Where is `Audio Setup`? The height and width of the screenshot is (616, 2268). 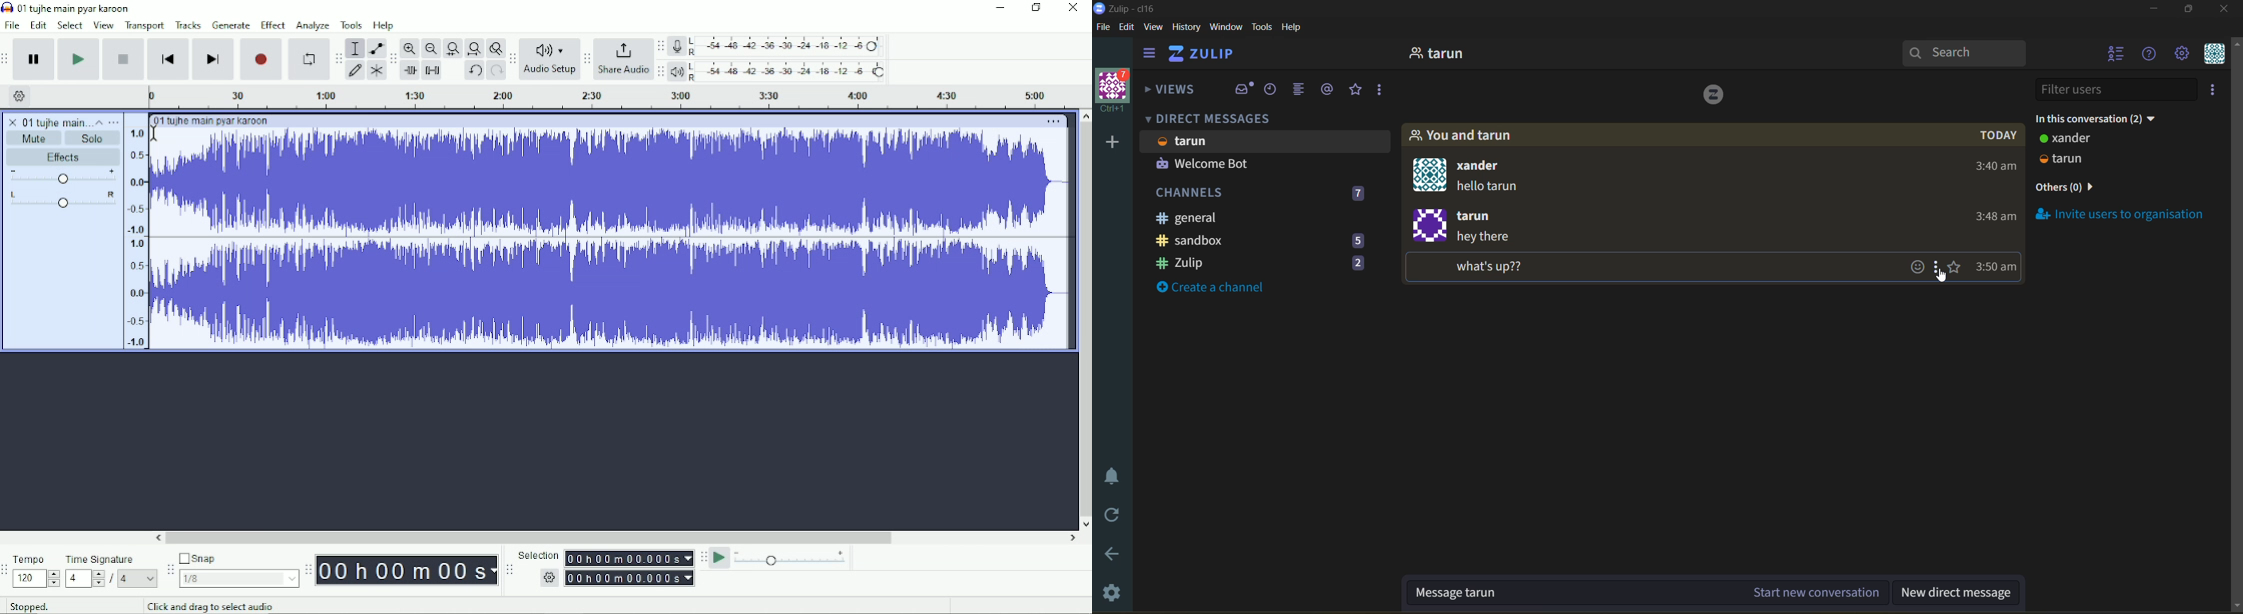
Audio Setup is located at coordinates (549, 59).